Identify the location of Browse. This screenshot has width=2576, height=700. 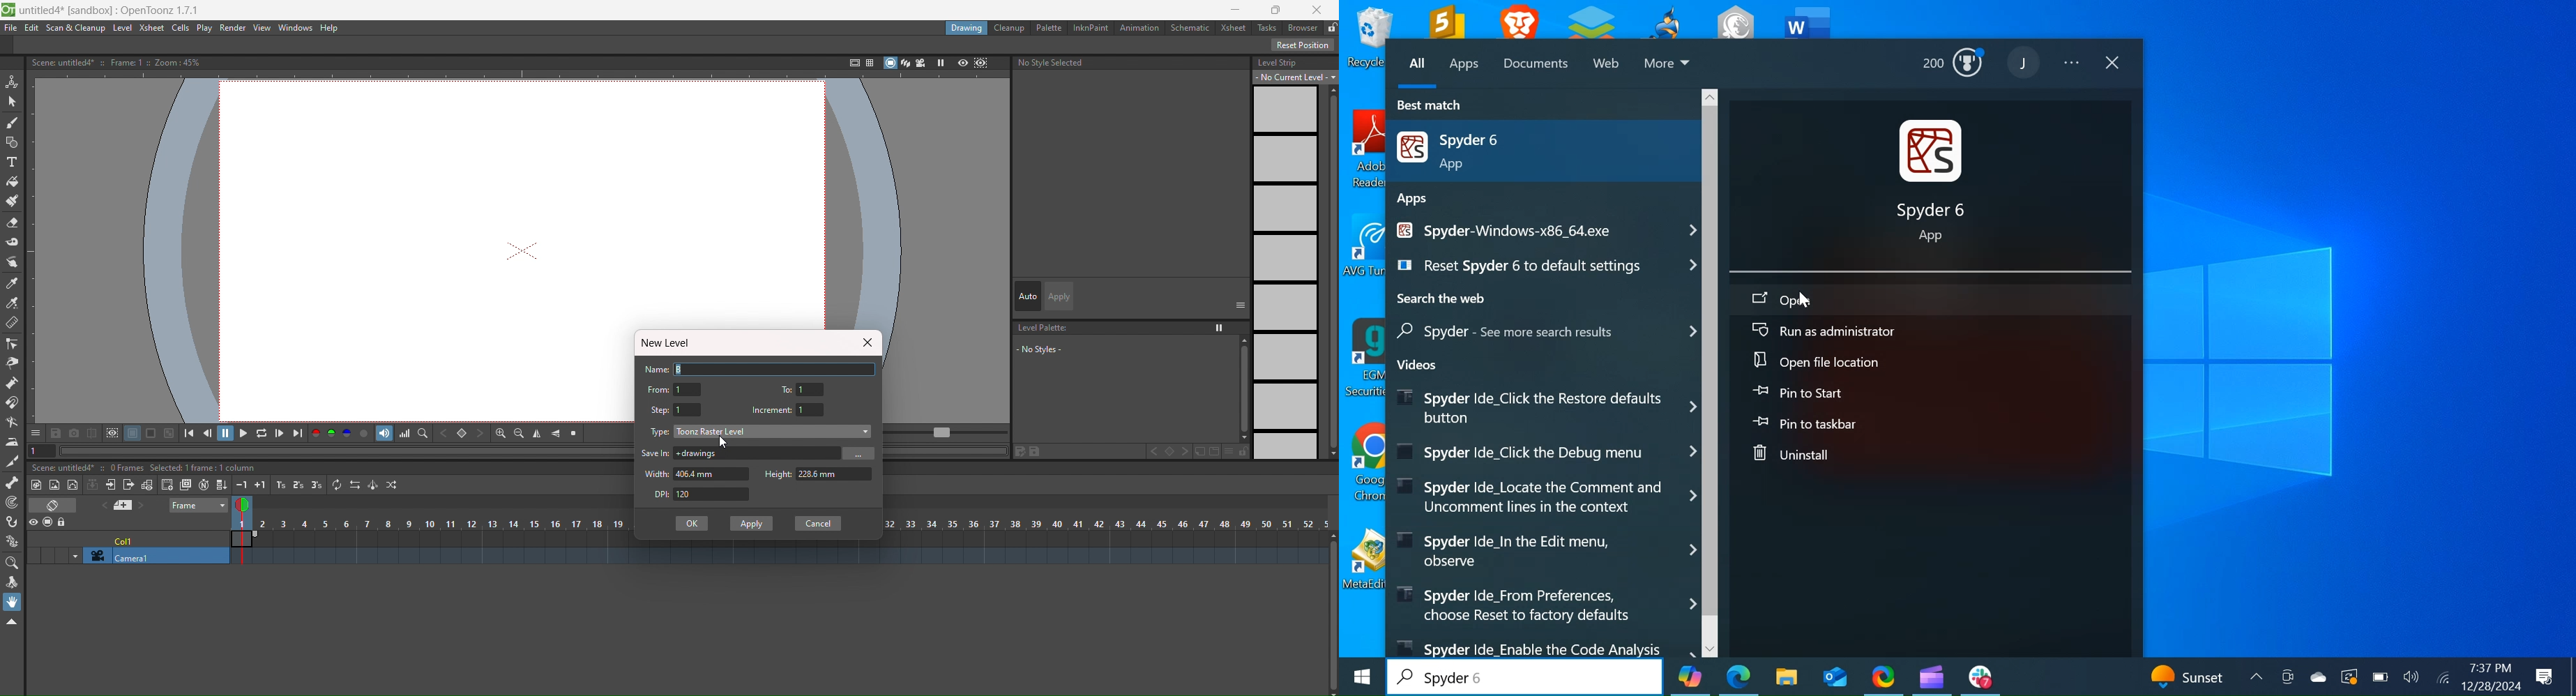
(858, 453).